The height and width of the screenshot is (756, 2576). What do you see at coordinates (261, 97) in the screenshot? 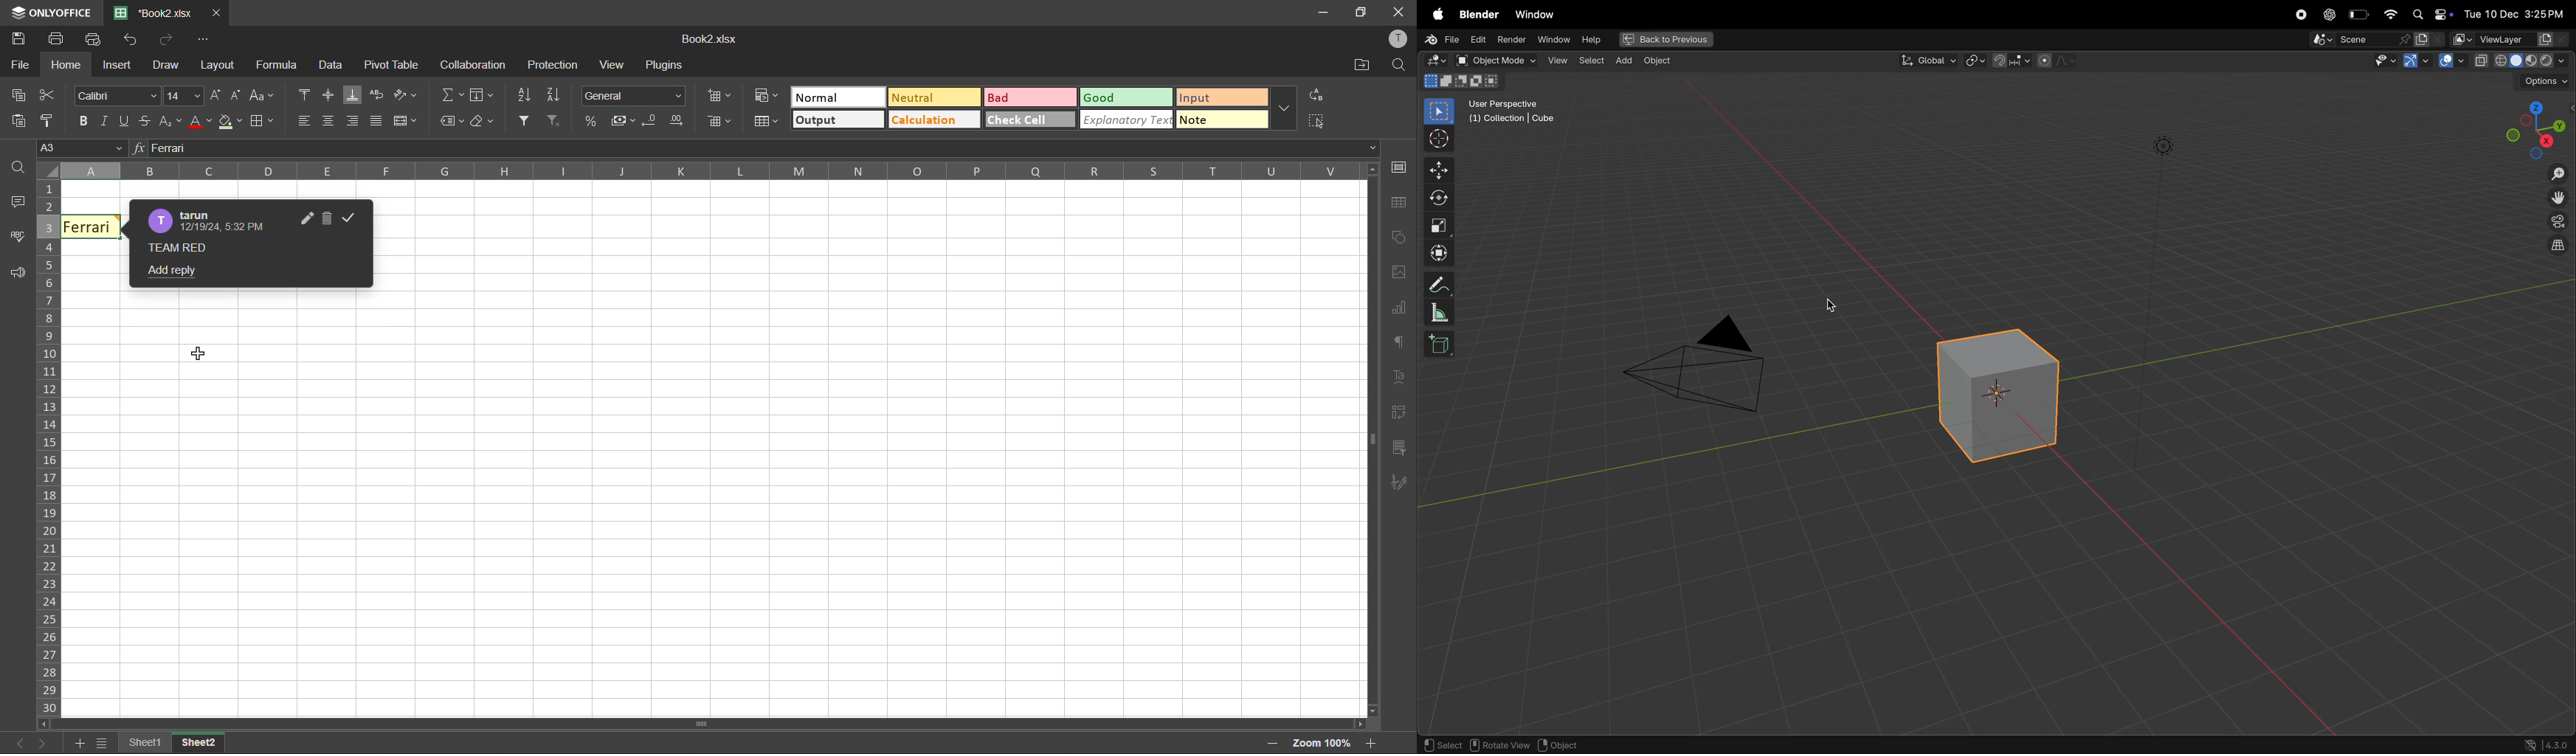
I see `change case` at bounding box center [261, 97].